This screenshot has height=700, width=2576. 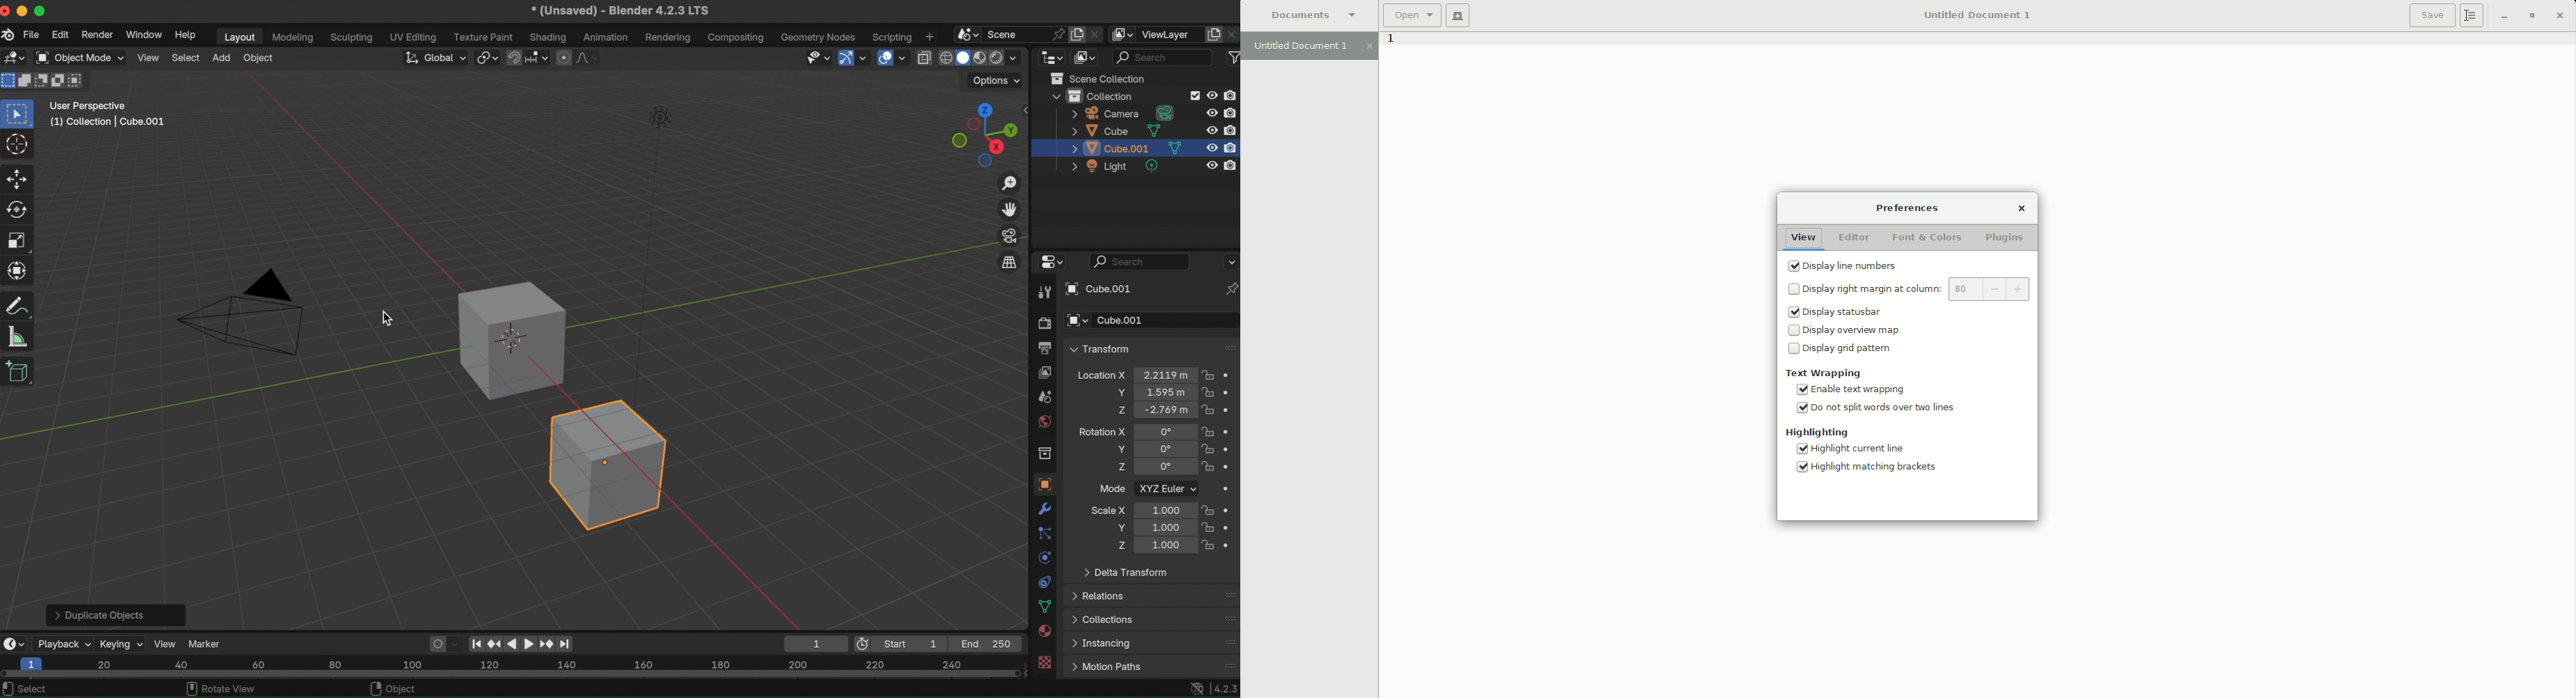 I want to click on use preview range, so click(x=864, y=645).